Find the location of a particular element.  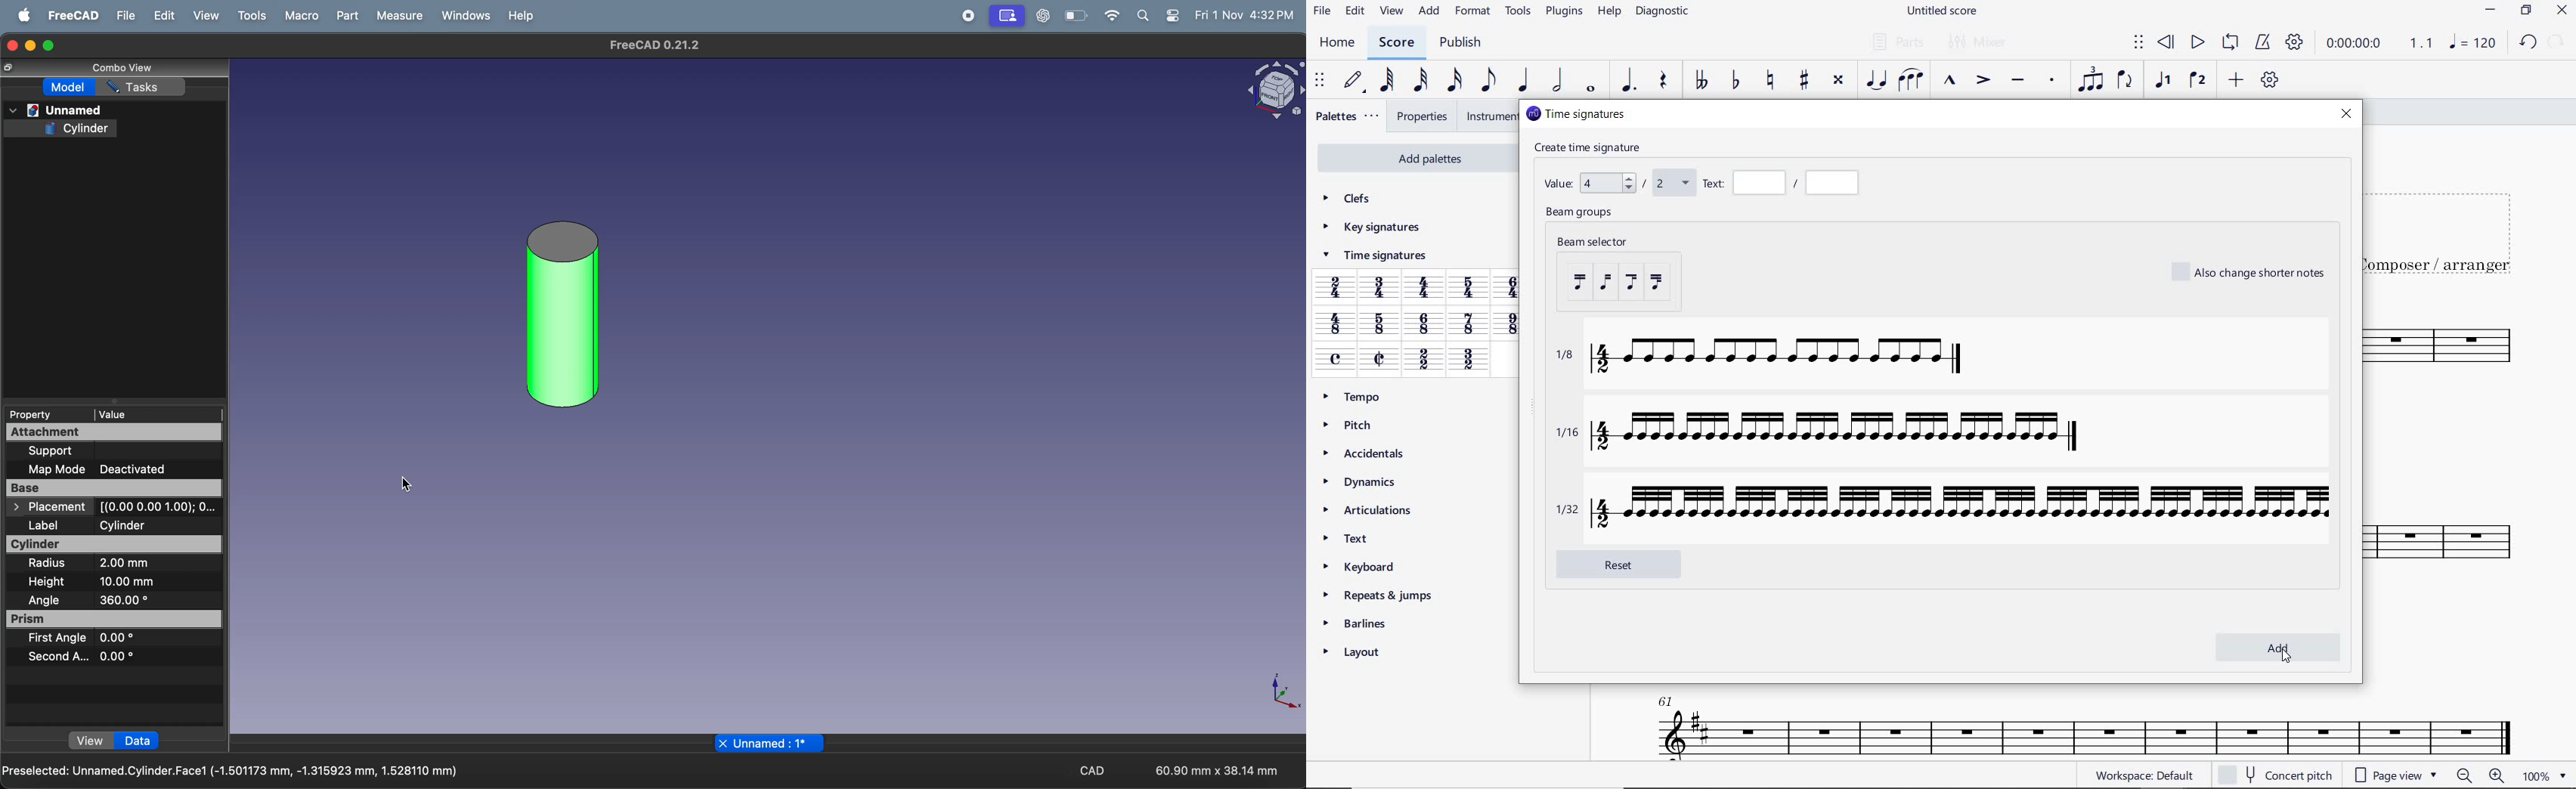

SELECT TO MOVE is located at coordinates (2139, 42).